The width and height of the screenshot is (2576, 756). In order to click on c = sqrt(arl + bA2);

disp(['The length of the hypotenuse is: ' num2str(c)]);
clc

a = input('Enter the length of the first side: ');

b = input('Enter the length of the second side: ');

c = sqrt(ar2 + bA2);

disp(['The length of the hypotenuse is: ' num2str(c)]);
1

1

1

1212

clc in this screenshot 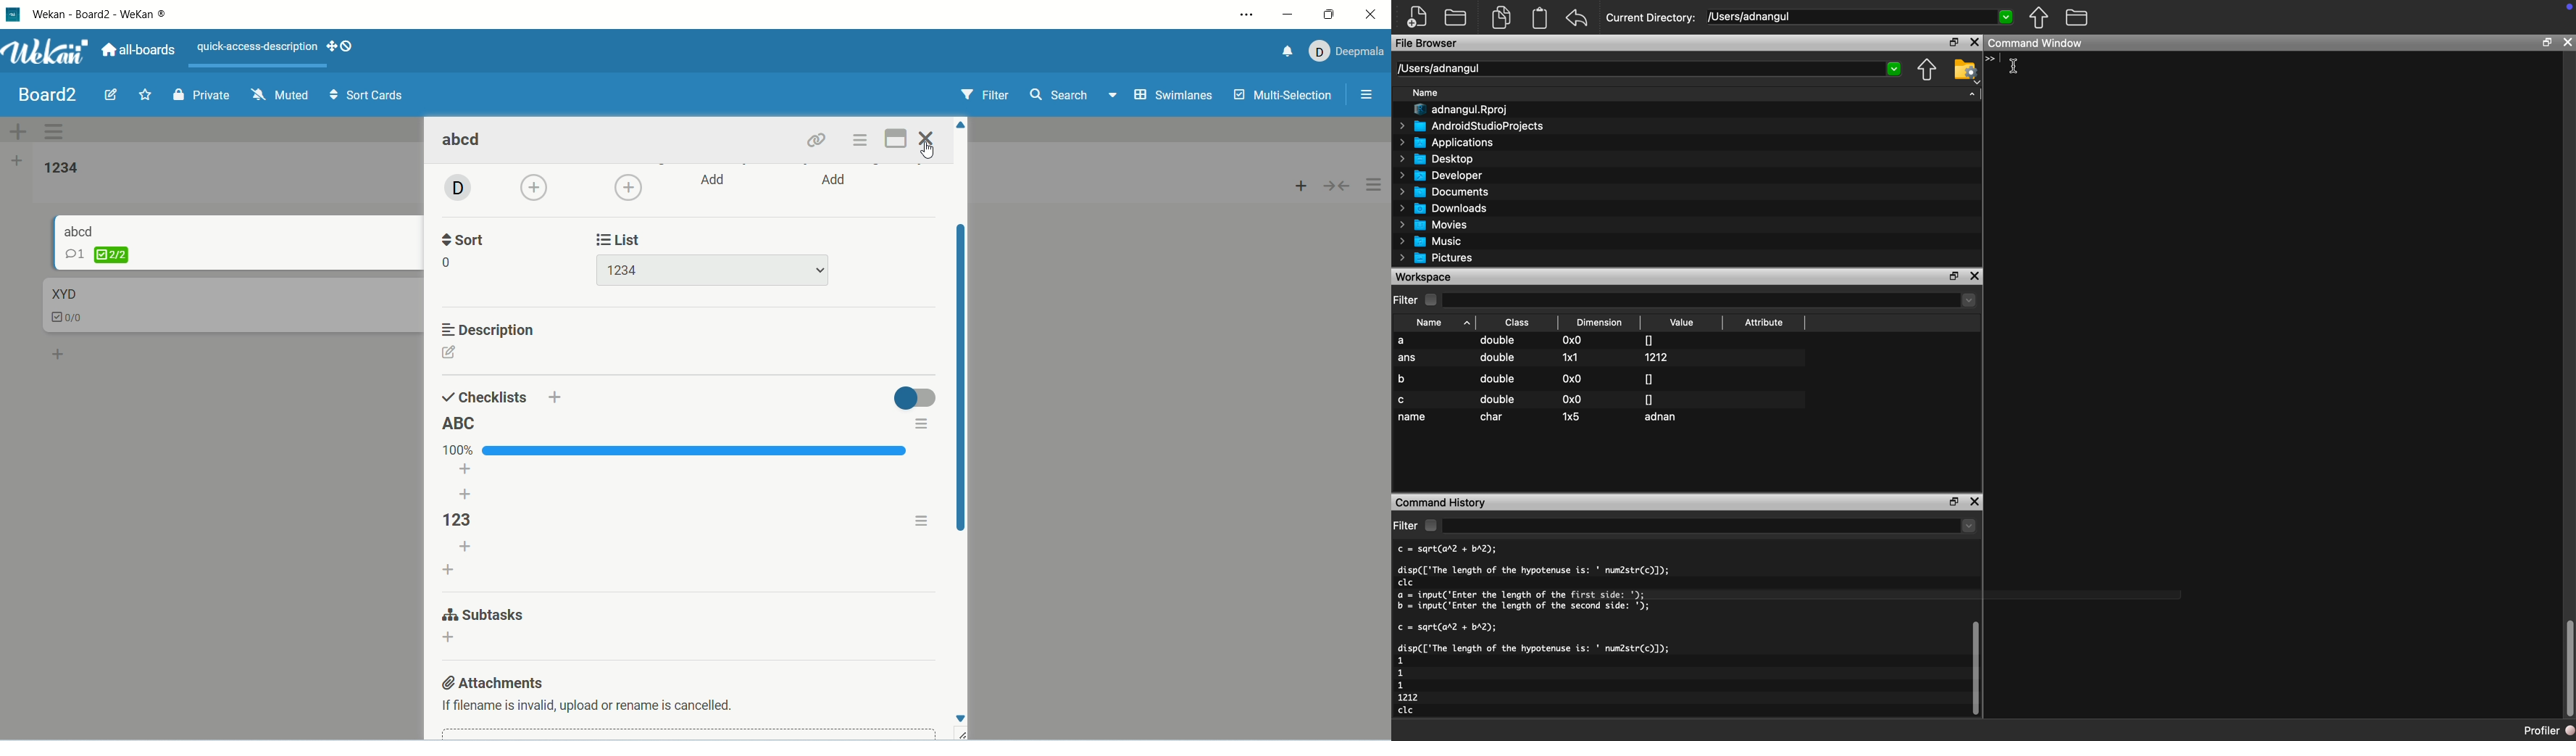, I will do `click(1566, 633)`.